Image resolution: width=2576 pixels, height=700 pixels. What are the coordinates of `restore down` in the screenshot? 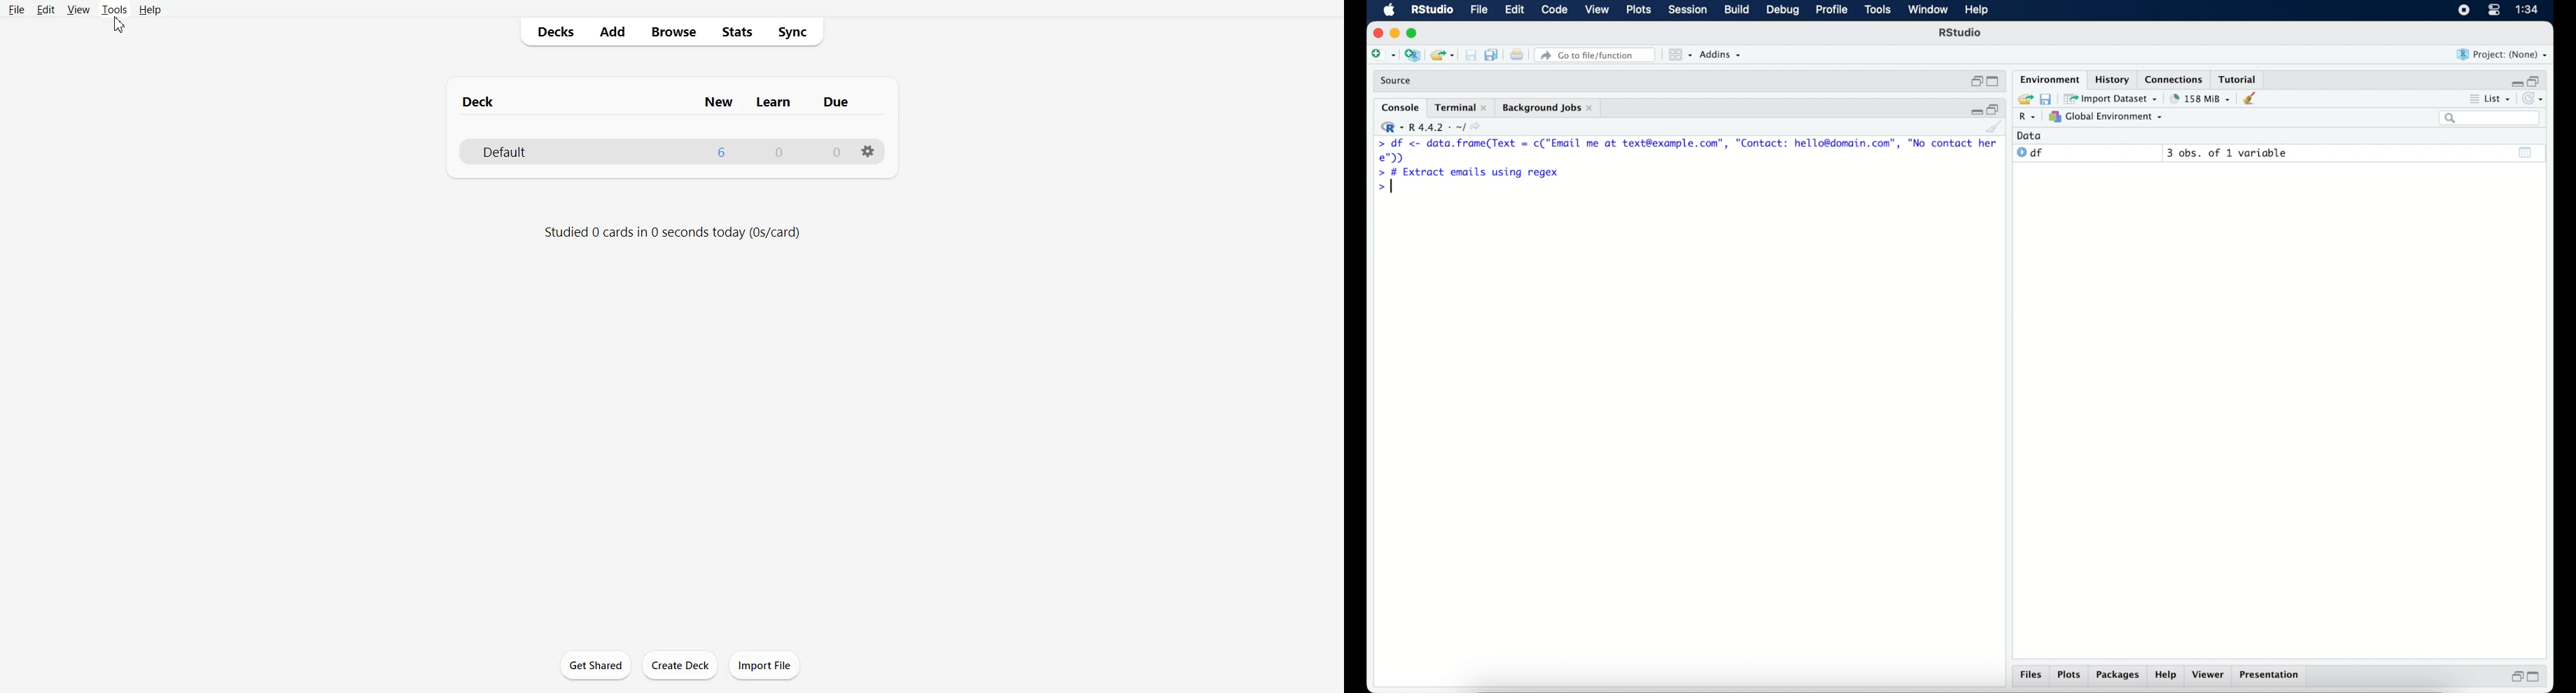 It's located at (1975, 81).